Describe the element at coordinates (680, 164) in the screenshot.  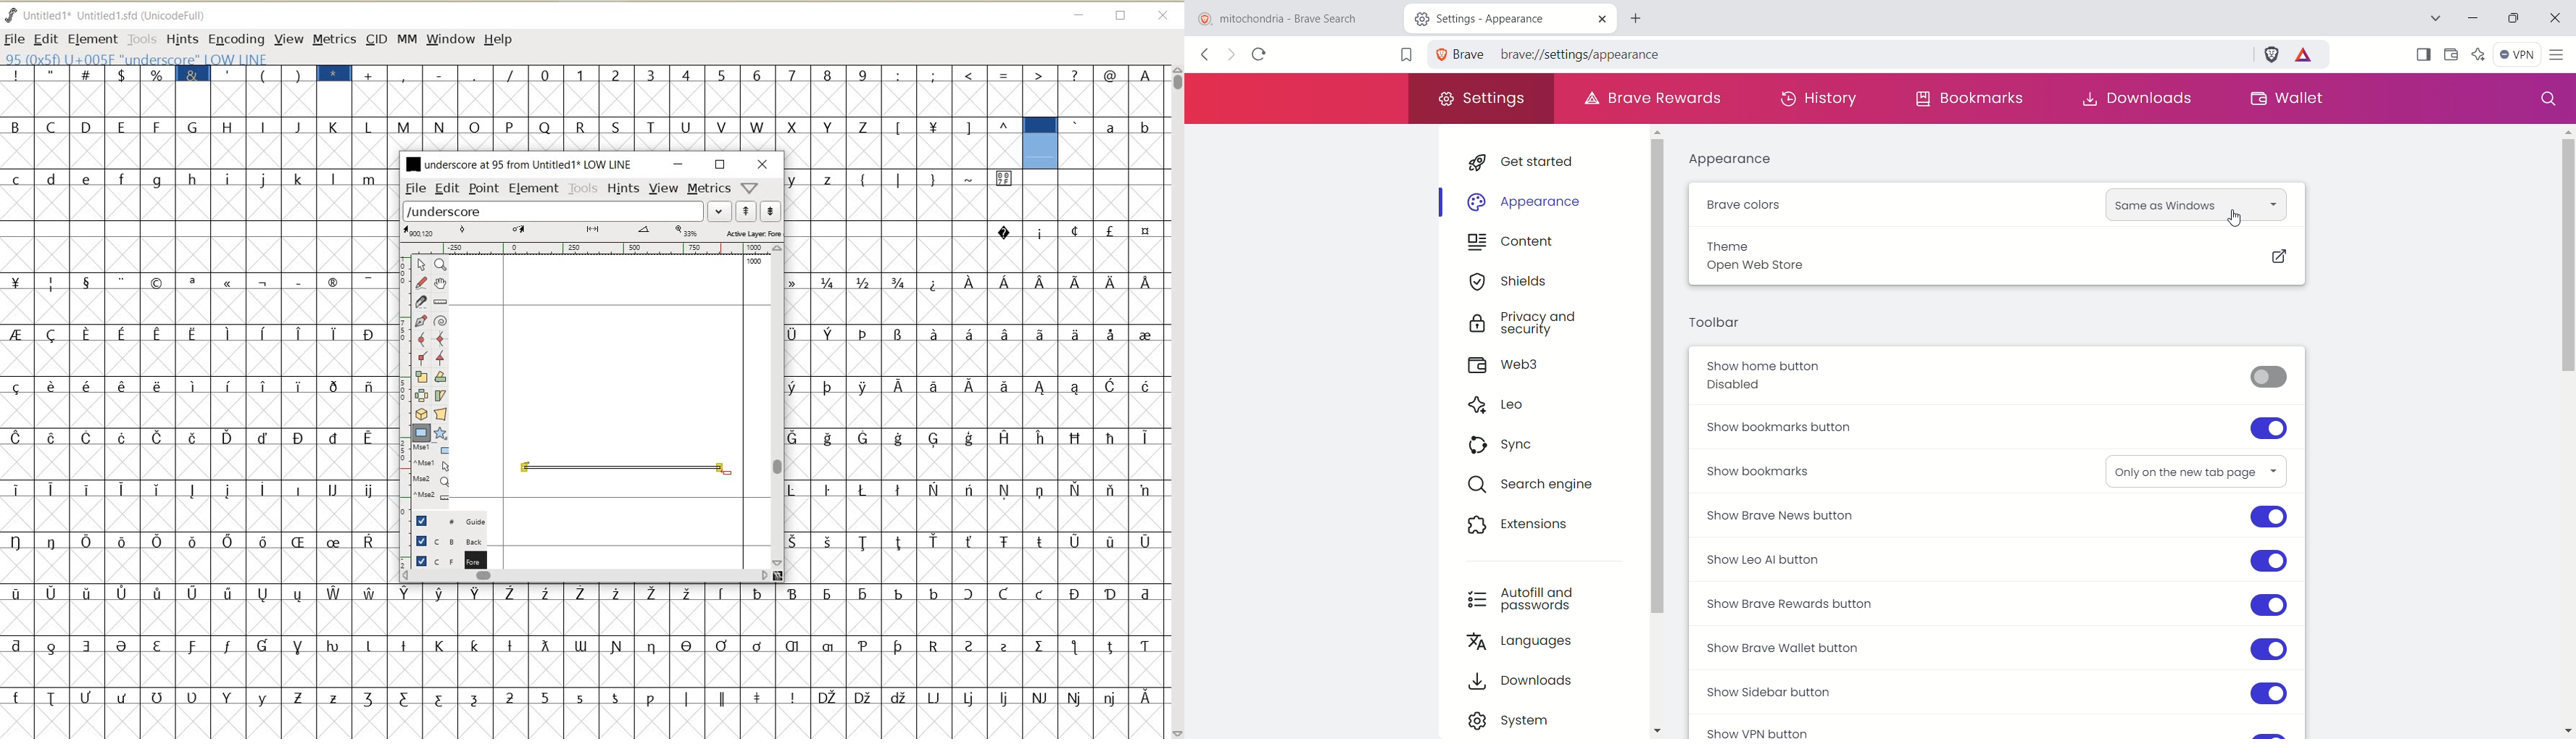
I see `MINIMIZE` at that location.